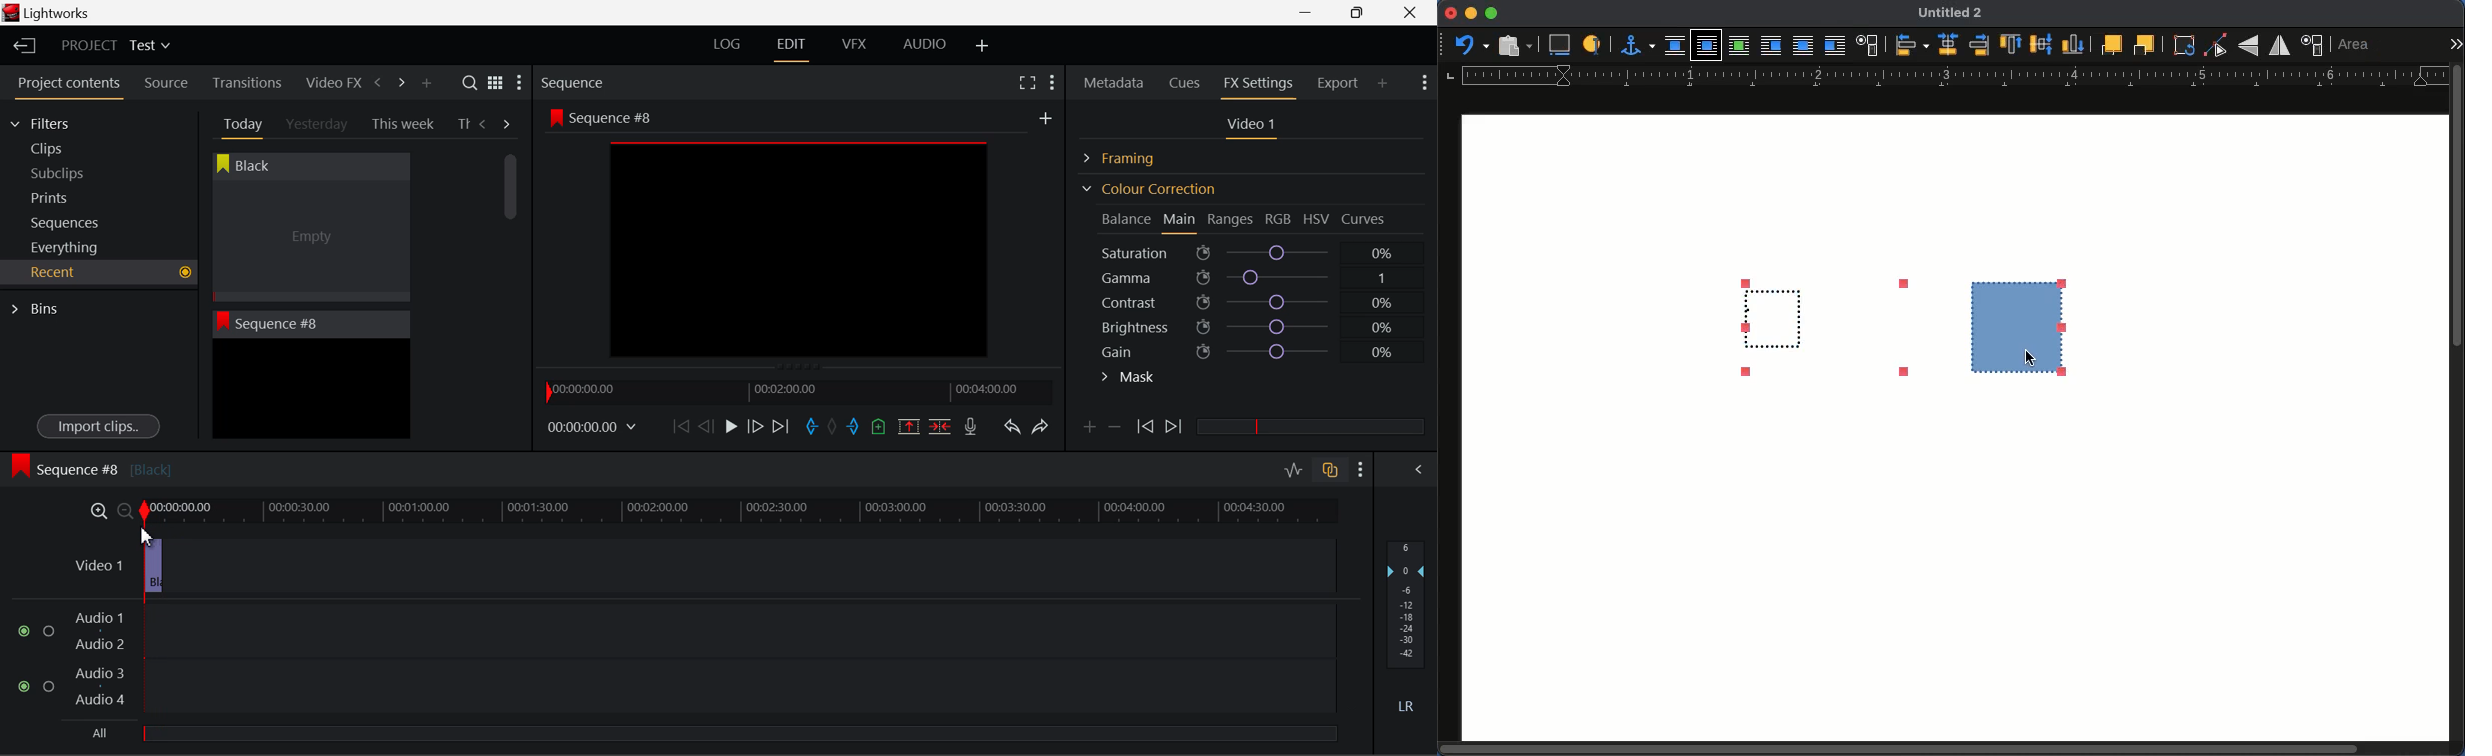 The height and width of the screenshot is (756, 2492). I want to click on Mark Cue, so click(877, 427).